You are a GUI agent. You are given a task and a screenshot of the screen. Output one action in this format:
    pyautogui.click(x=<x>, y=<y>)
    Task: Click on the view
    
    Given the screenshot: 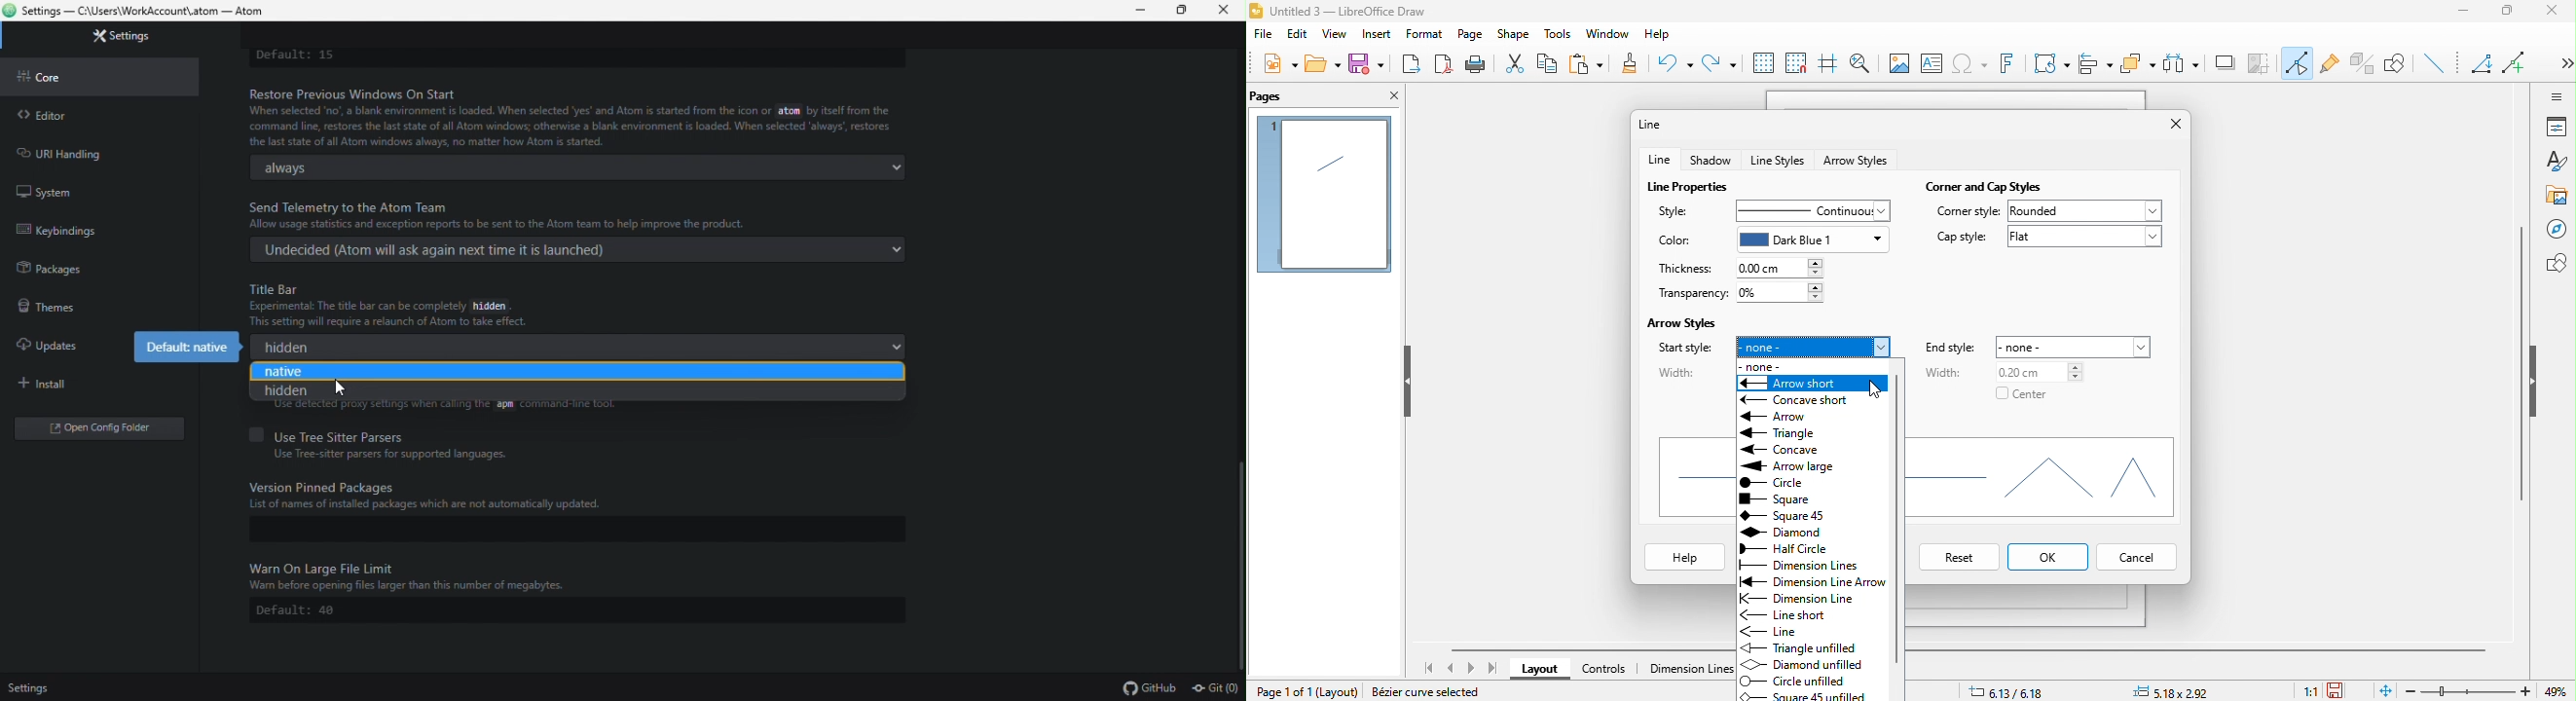 What is the action you would take?
    pyautogui.click(x=1332, y=37)
    